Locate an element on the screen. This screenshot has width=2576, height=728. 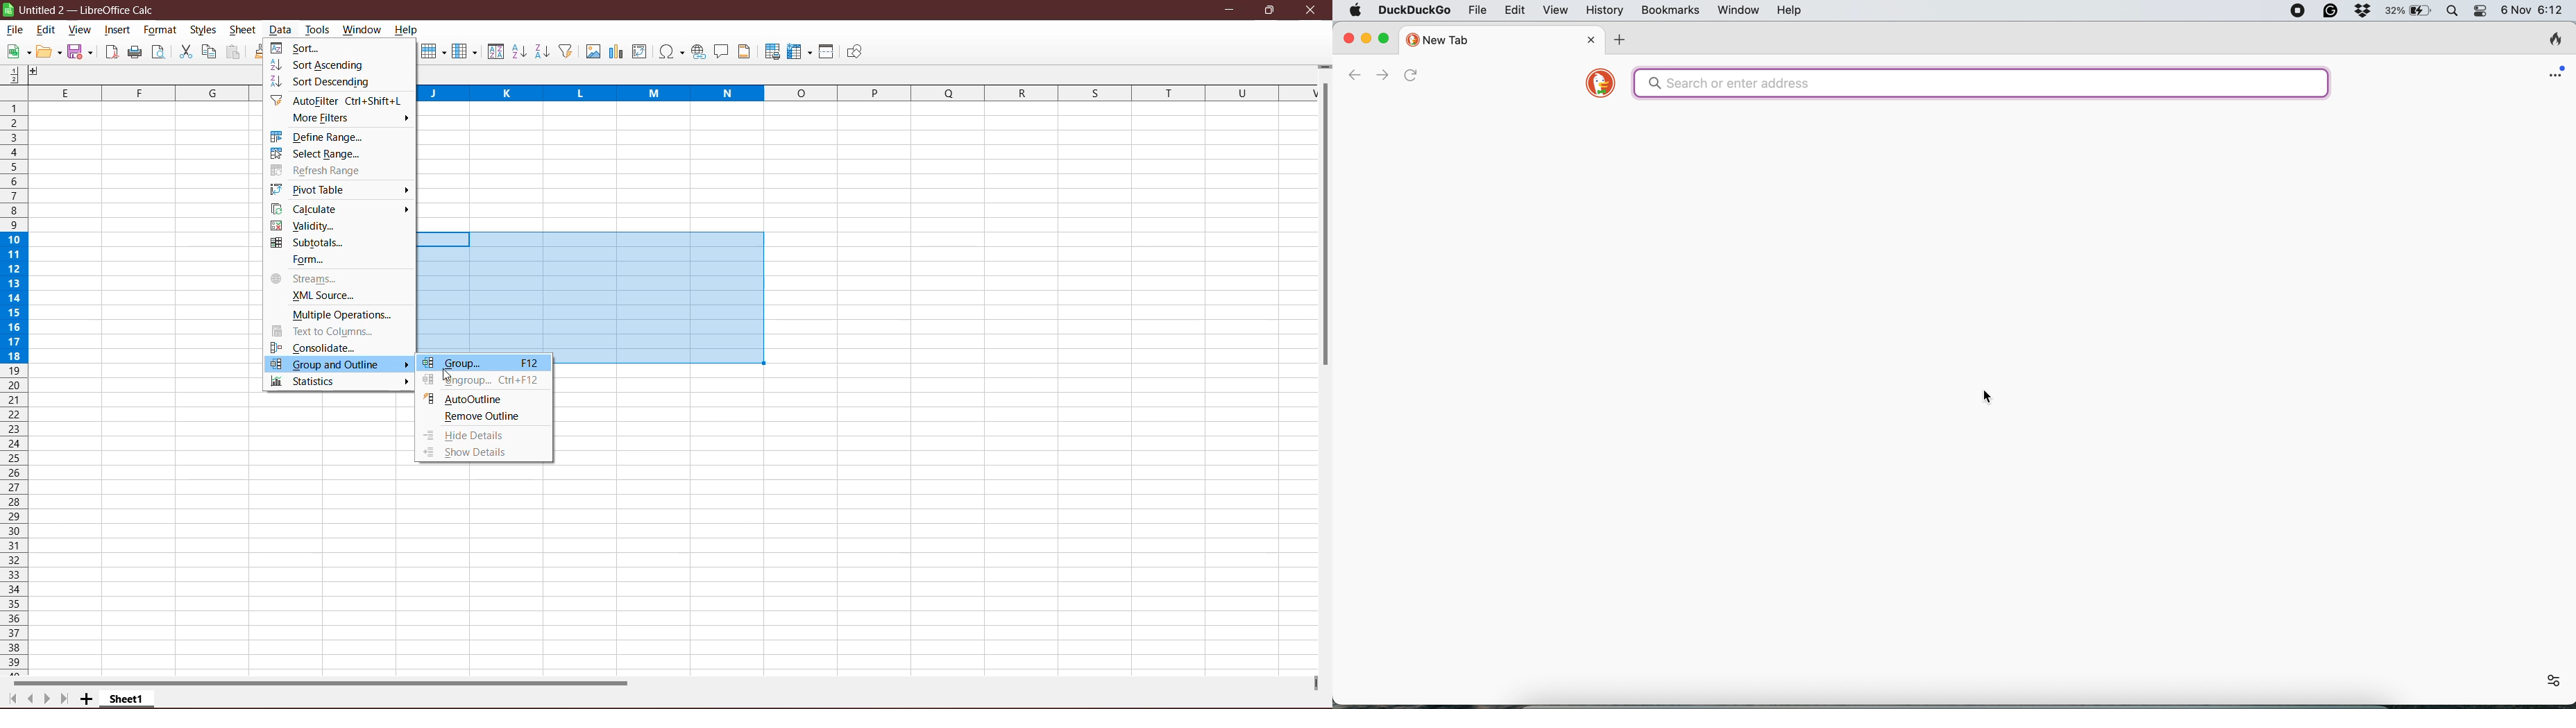
Scroll to next page is located at coordinates (44, 697).